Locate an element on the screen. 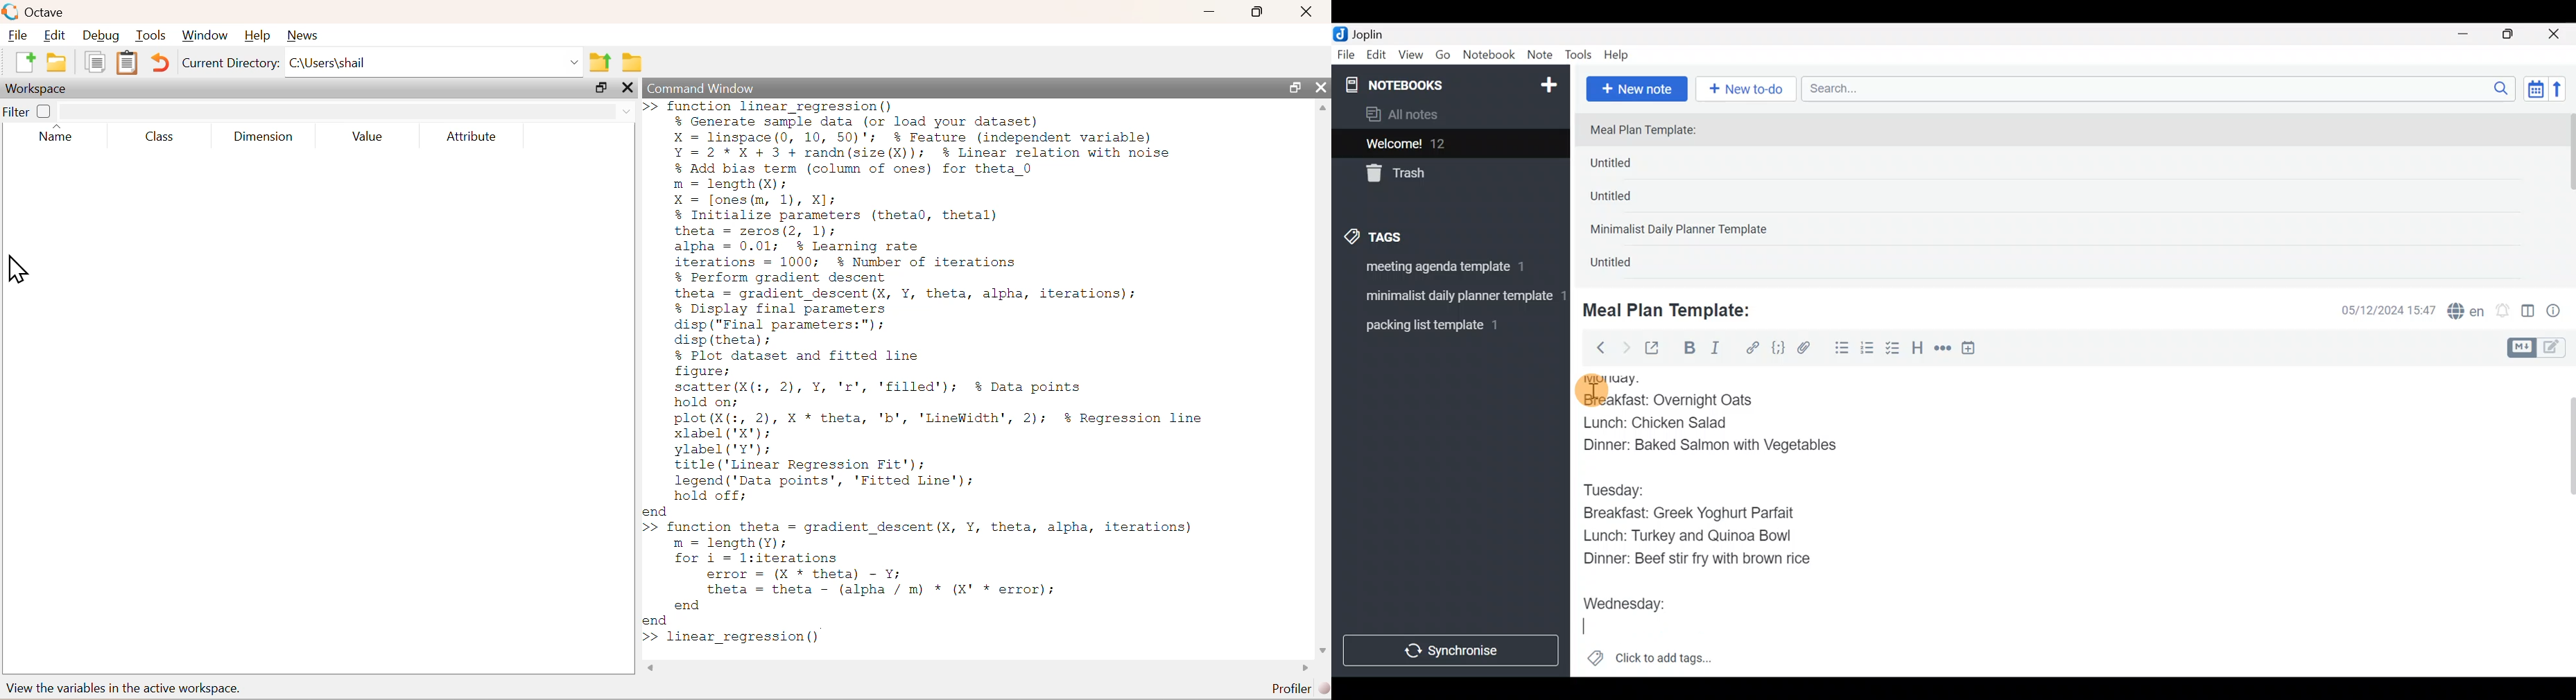 The height and width of the screenshot is (700, 2576). File is located at coordinates (1347, 55).